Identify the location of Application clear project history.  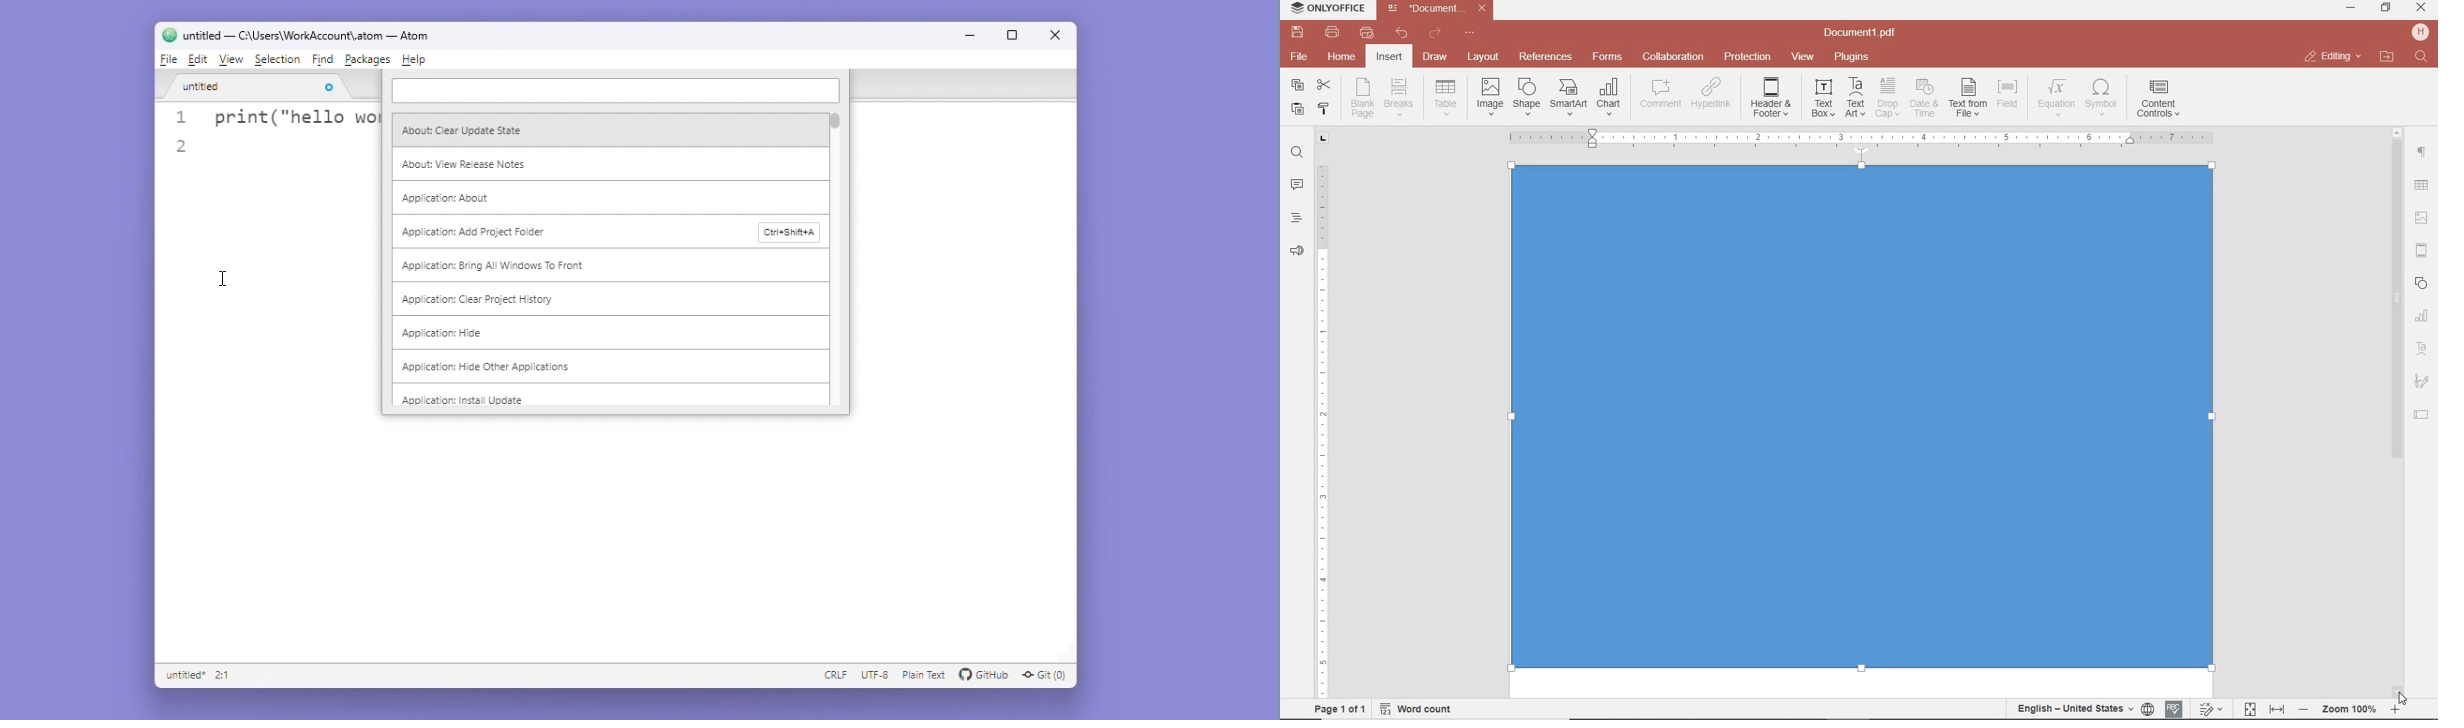
(485, 300).